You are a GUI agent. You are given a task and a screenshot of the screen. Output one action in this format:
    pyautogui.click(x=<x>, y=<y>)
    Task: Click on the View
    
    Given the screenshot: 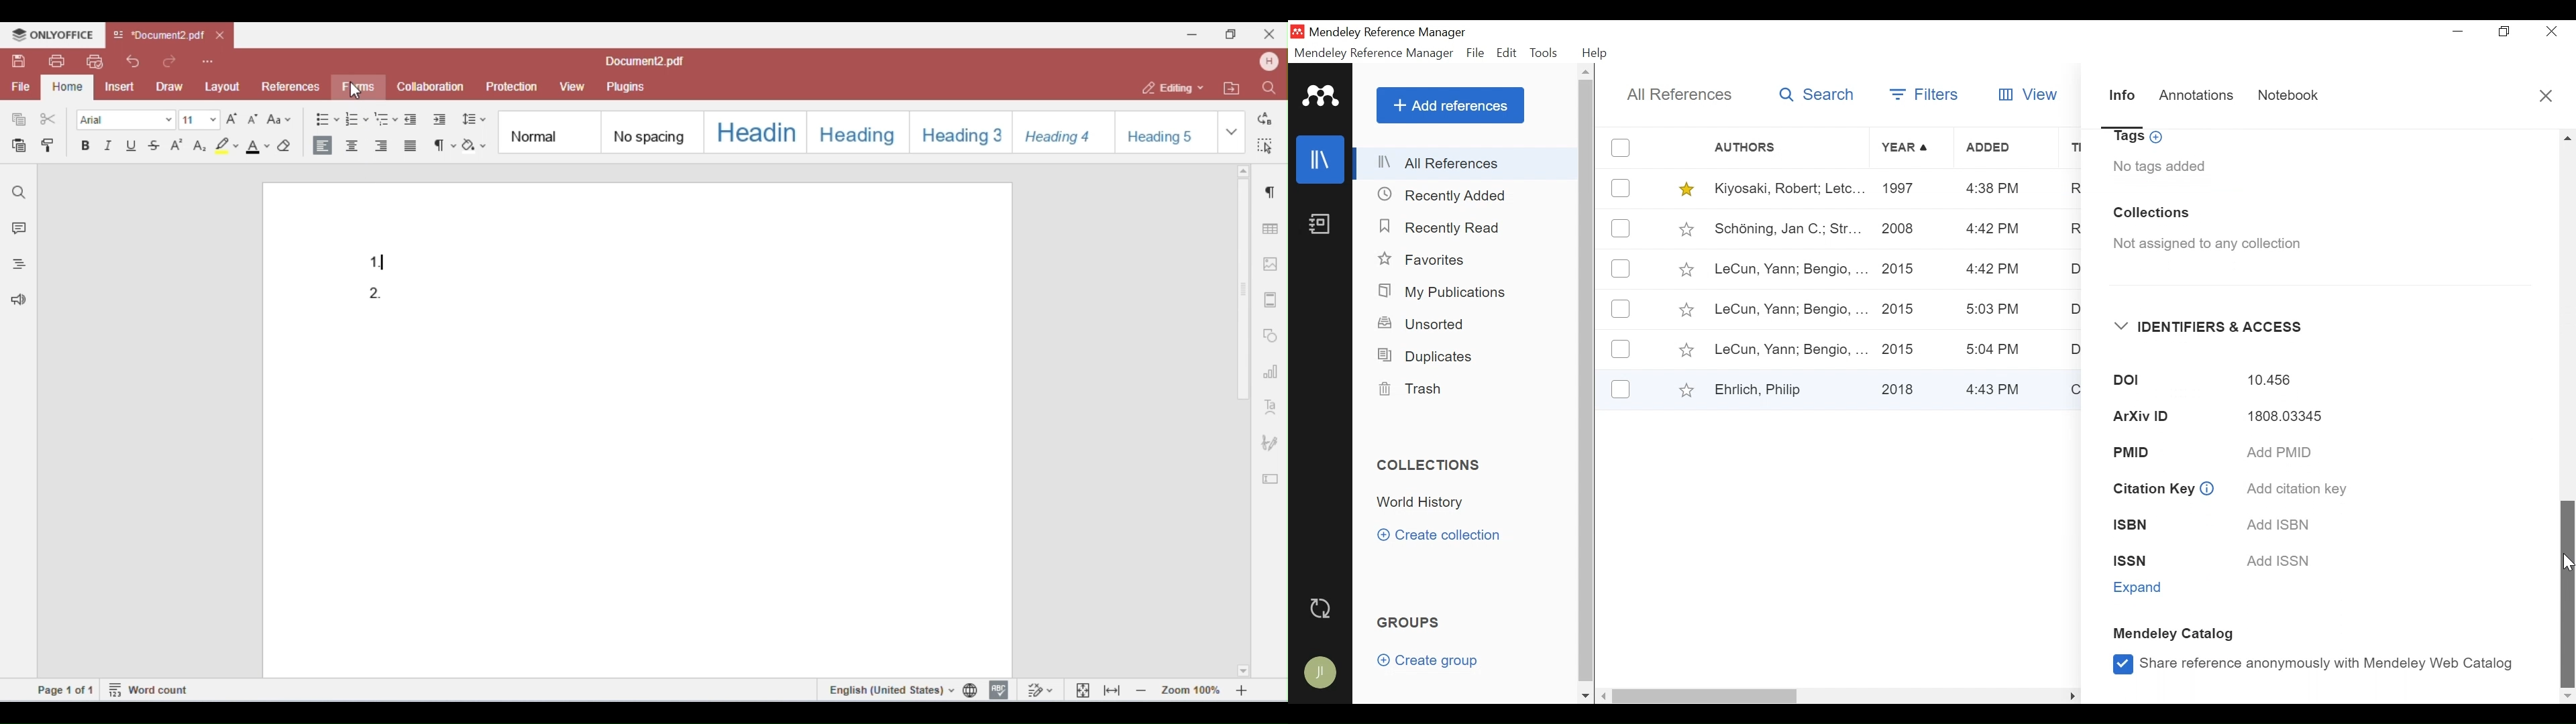 What is the action you would take?
    pyautogui.click(x=2030, y=95)
    